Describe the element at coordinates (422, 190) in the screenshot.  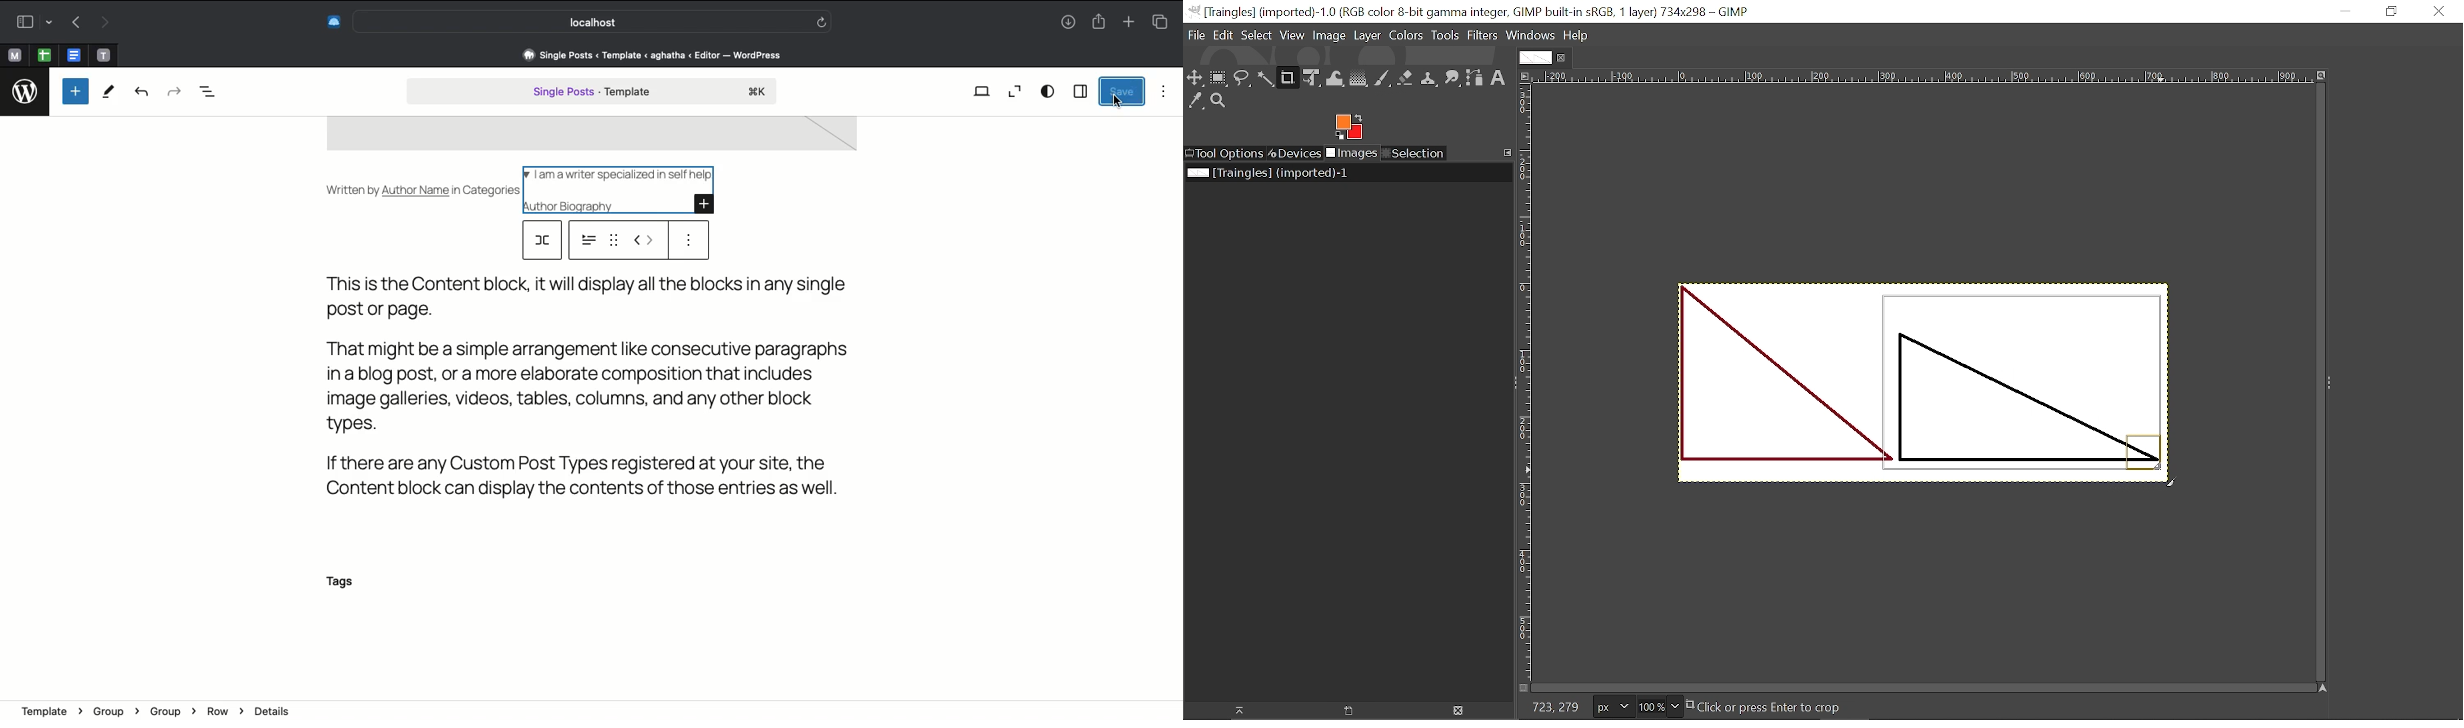
I see `Written by Author Name in Categories` at that location.